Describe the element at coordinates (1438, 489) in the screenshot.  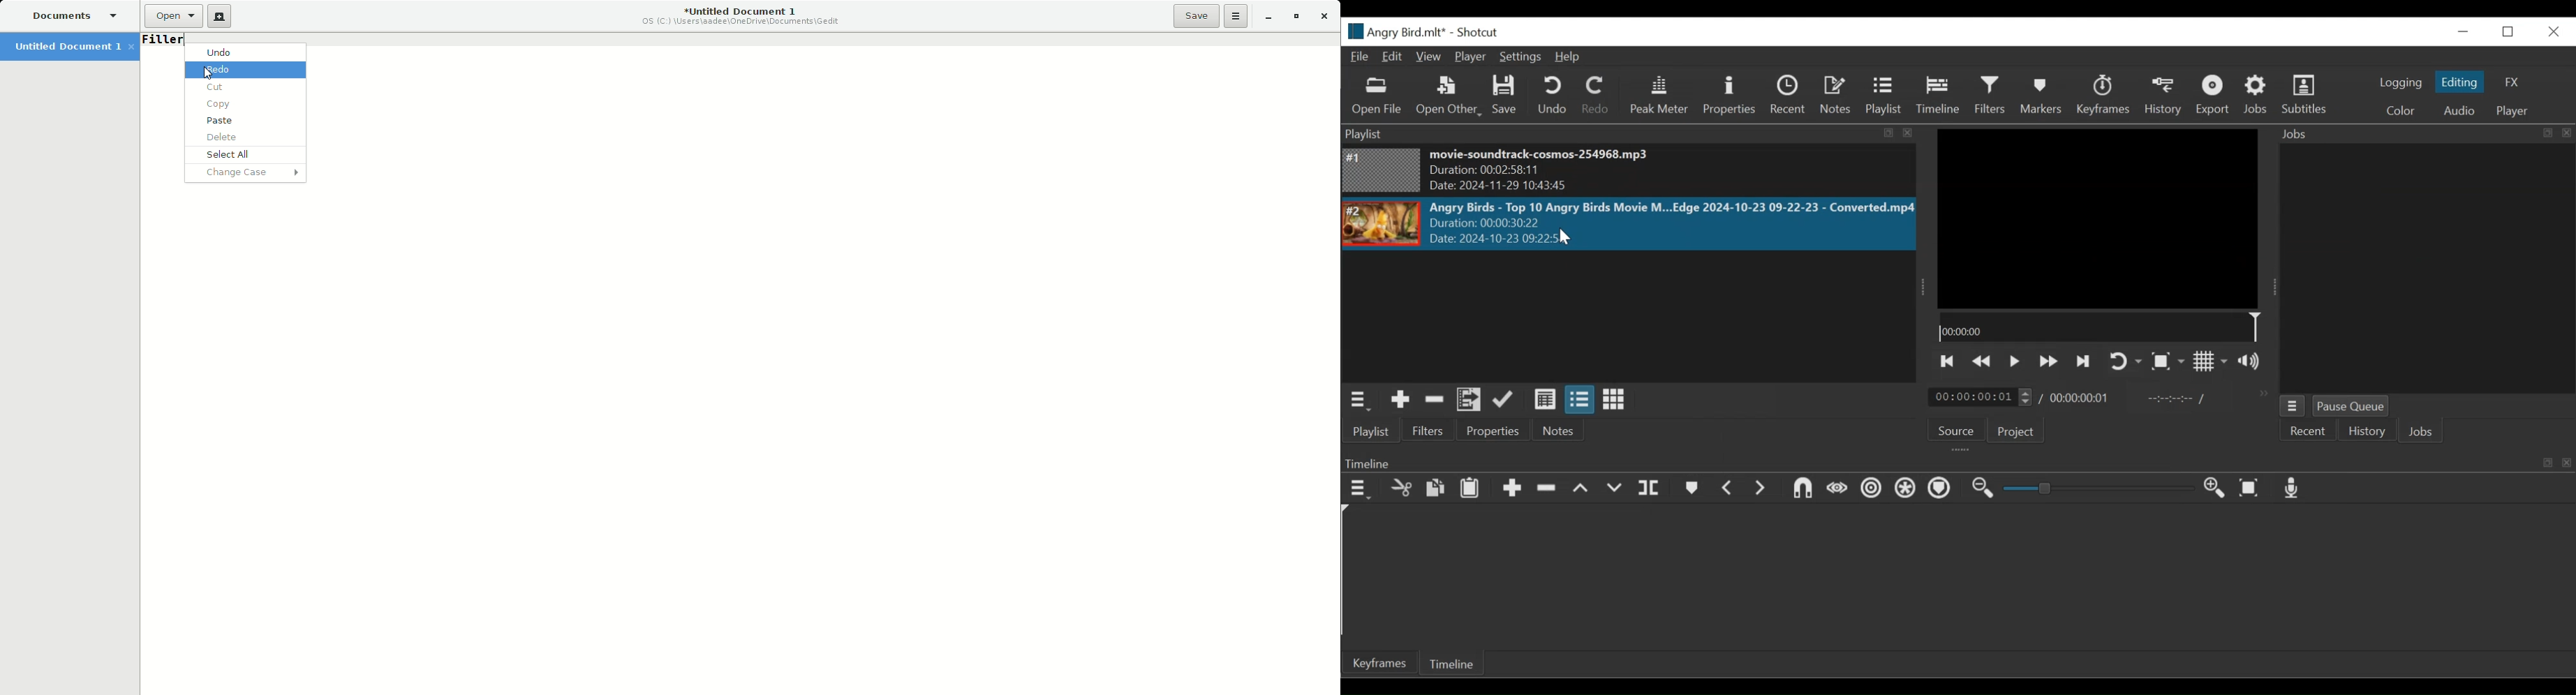
I see `Copy` at that location.